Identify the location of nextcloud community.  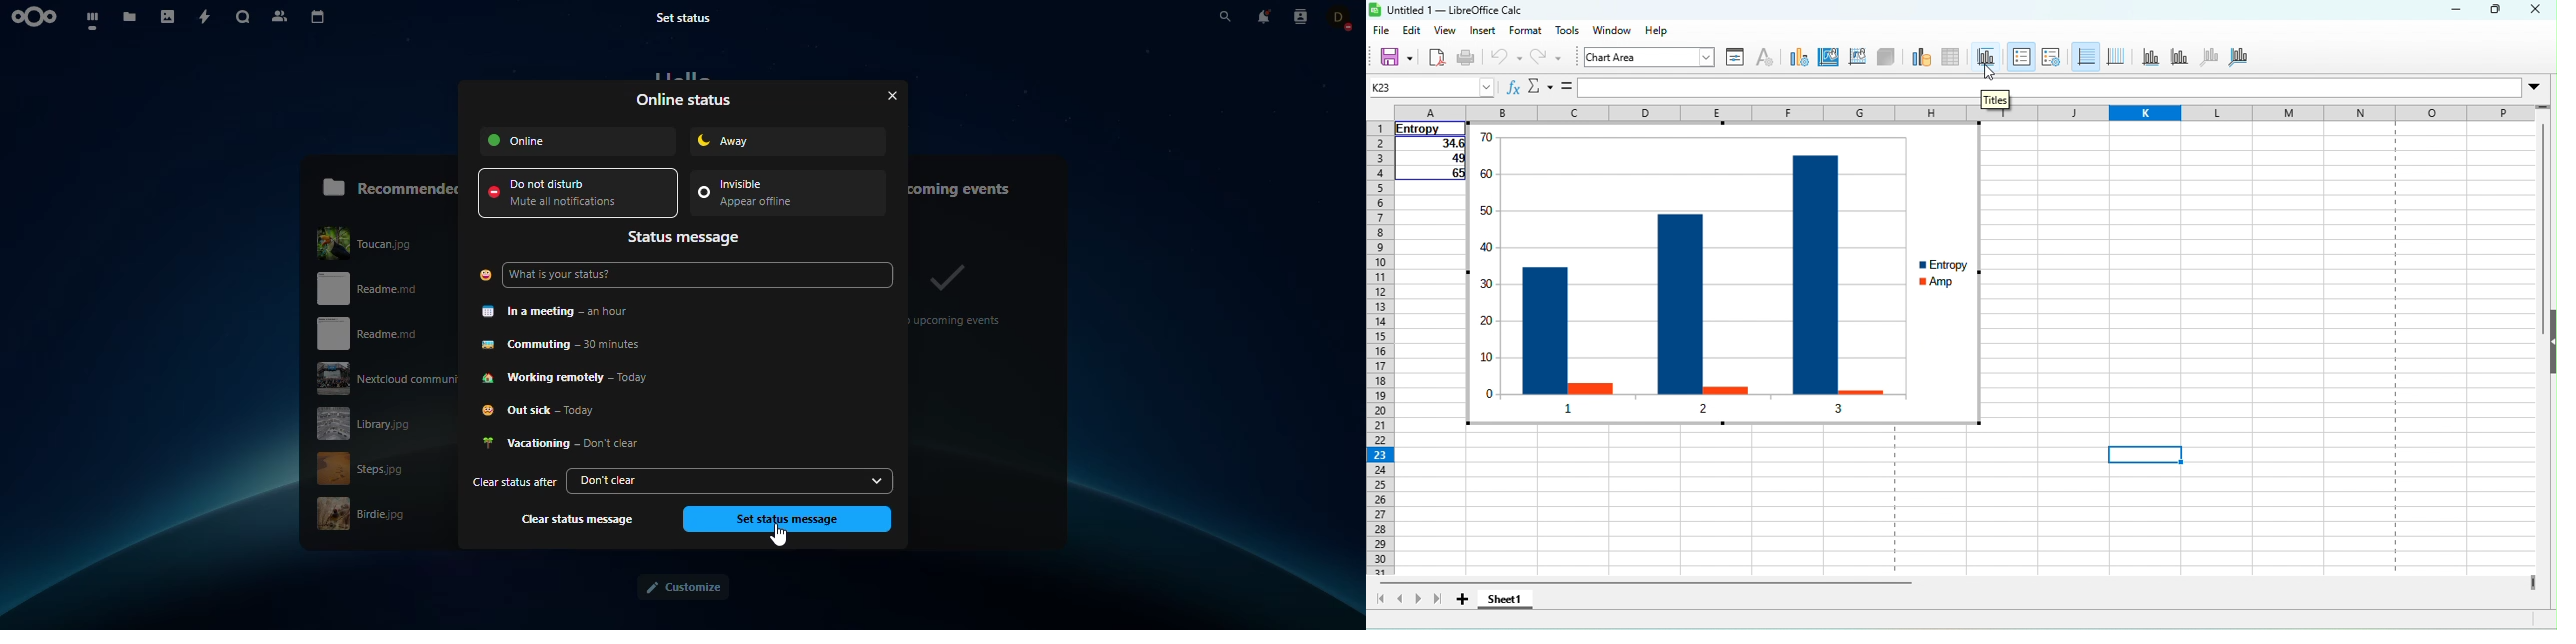
(381, 378).